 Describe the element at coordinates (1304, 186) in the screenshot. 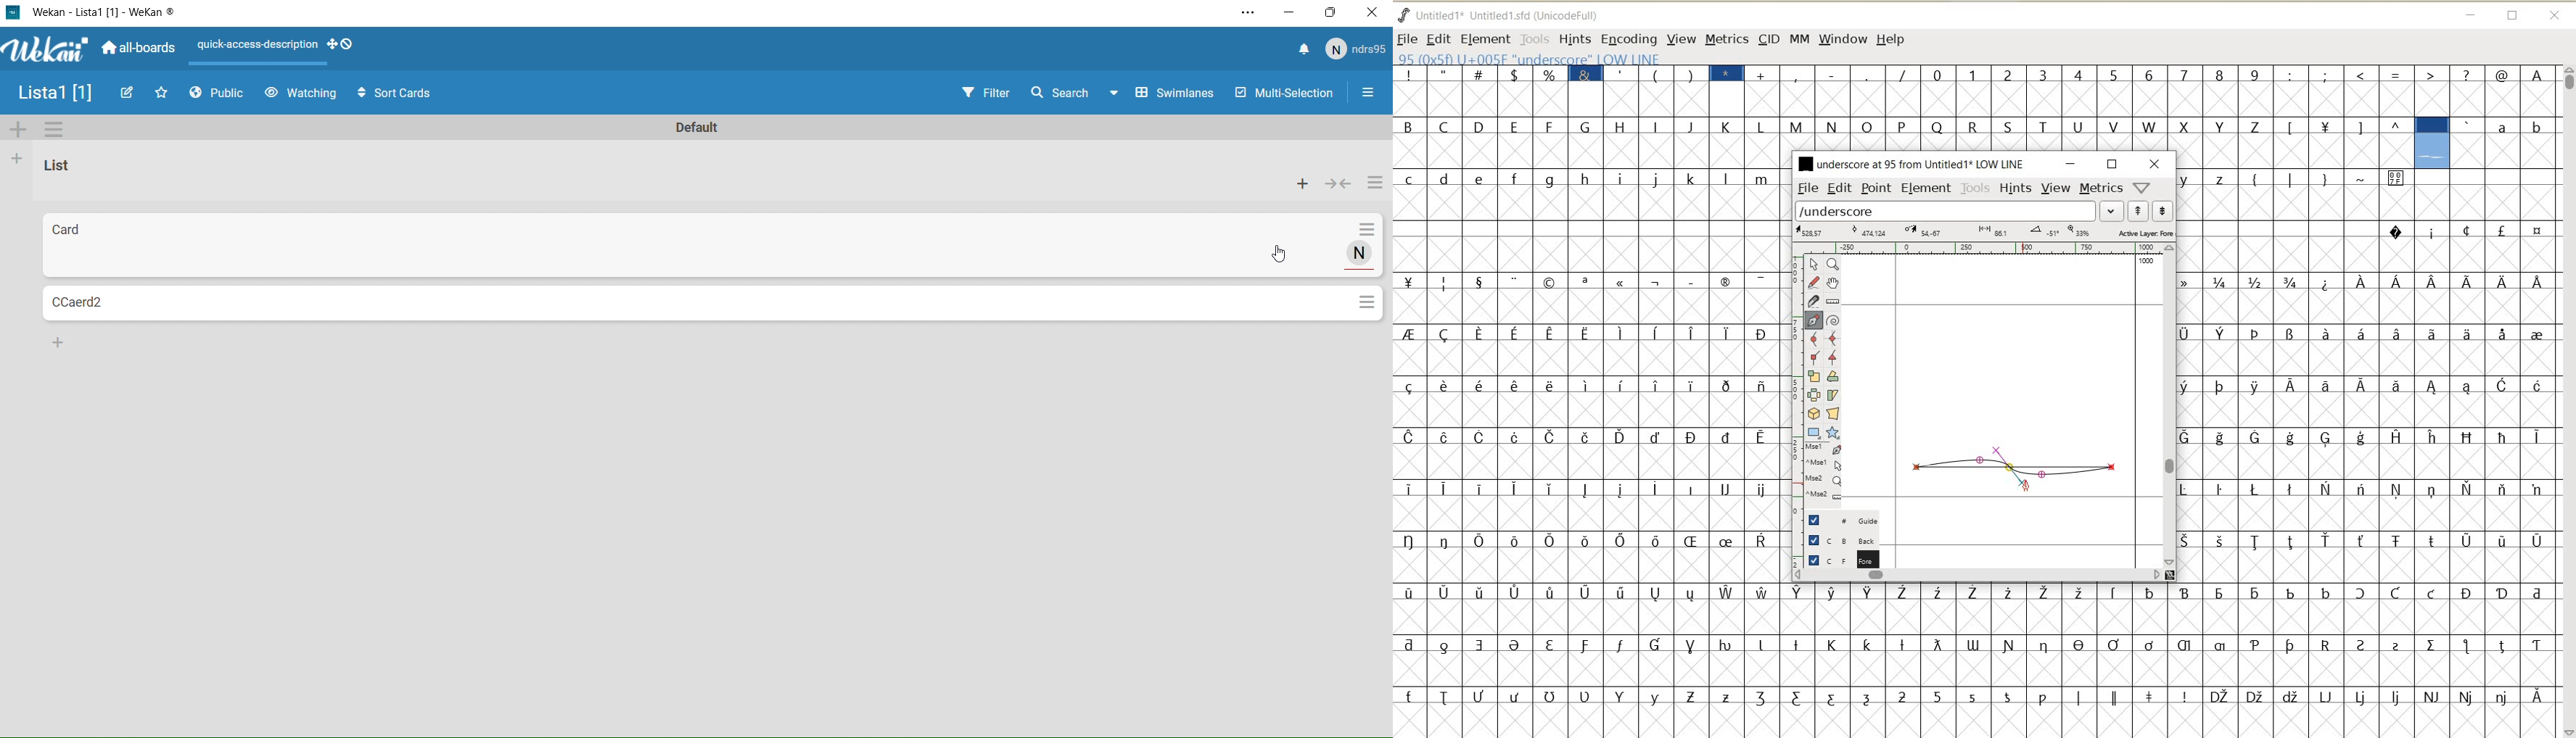

I see `add` at that location.